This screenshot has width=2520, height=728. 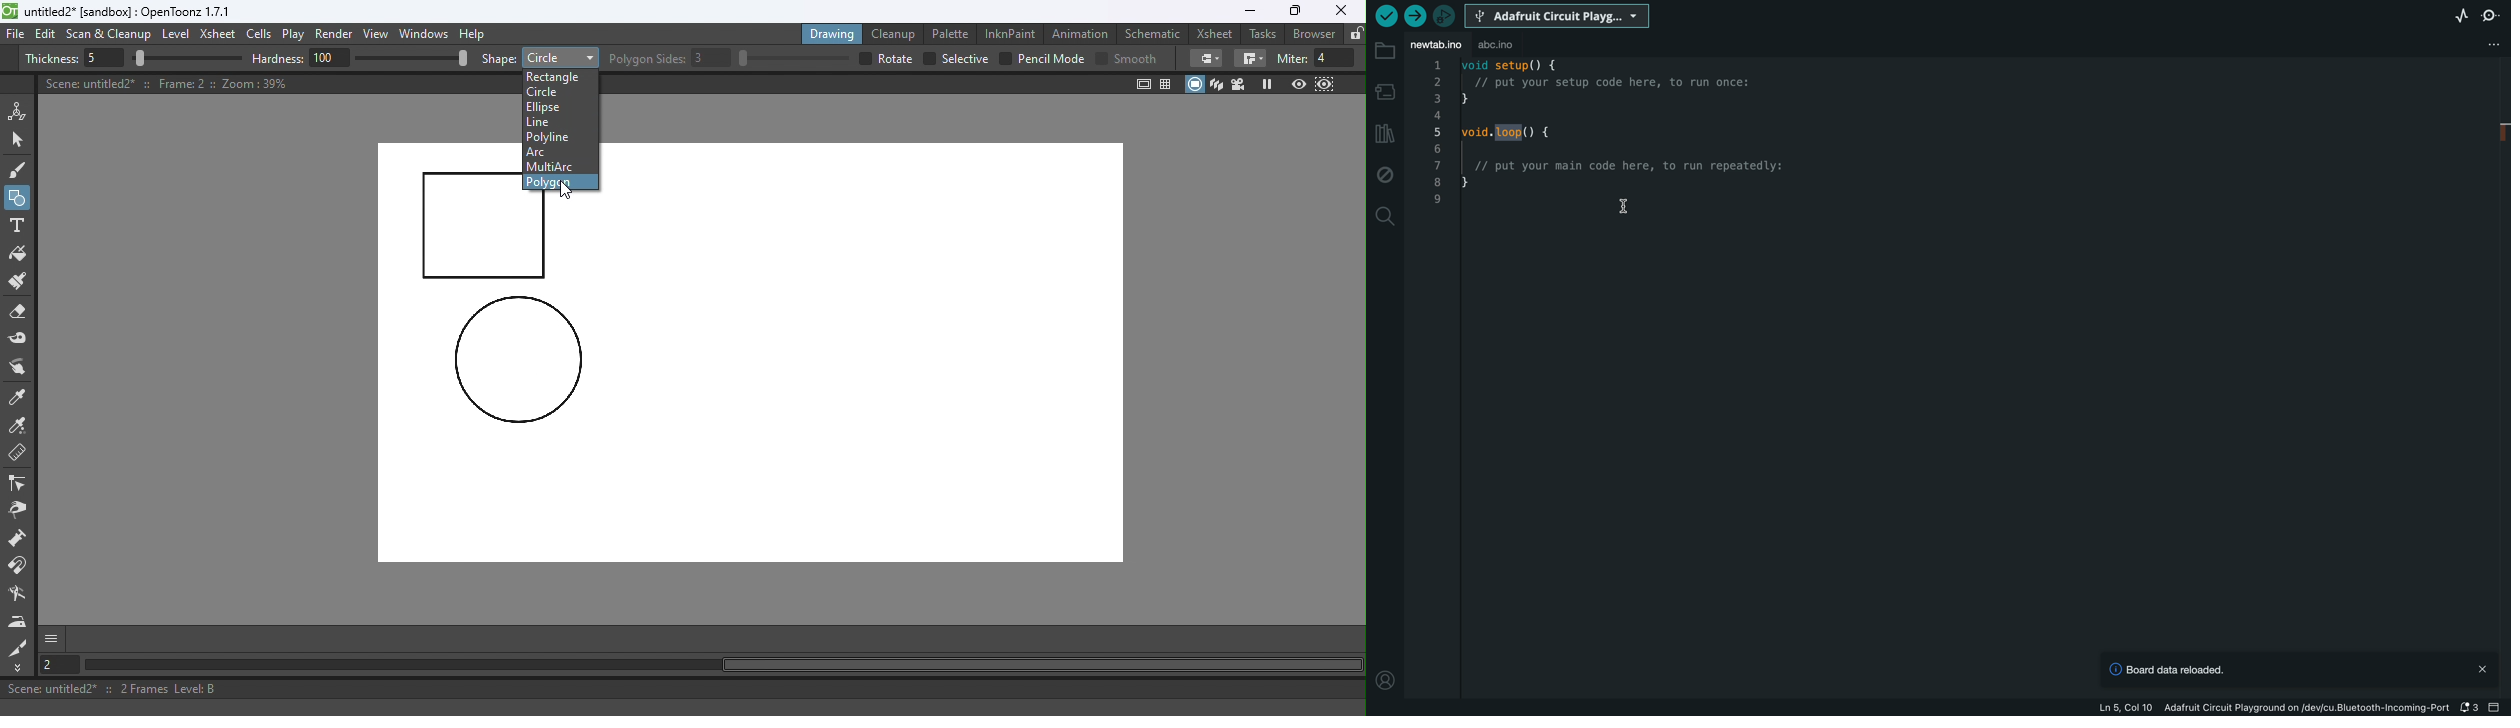 What do you see at coordinates (23, 312) in the screenshot?
I see `Eraser tool` at bounding box center [23, 312].